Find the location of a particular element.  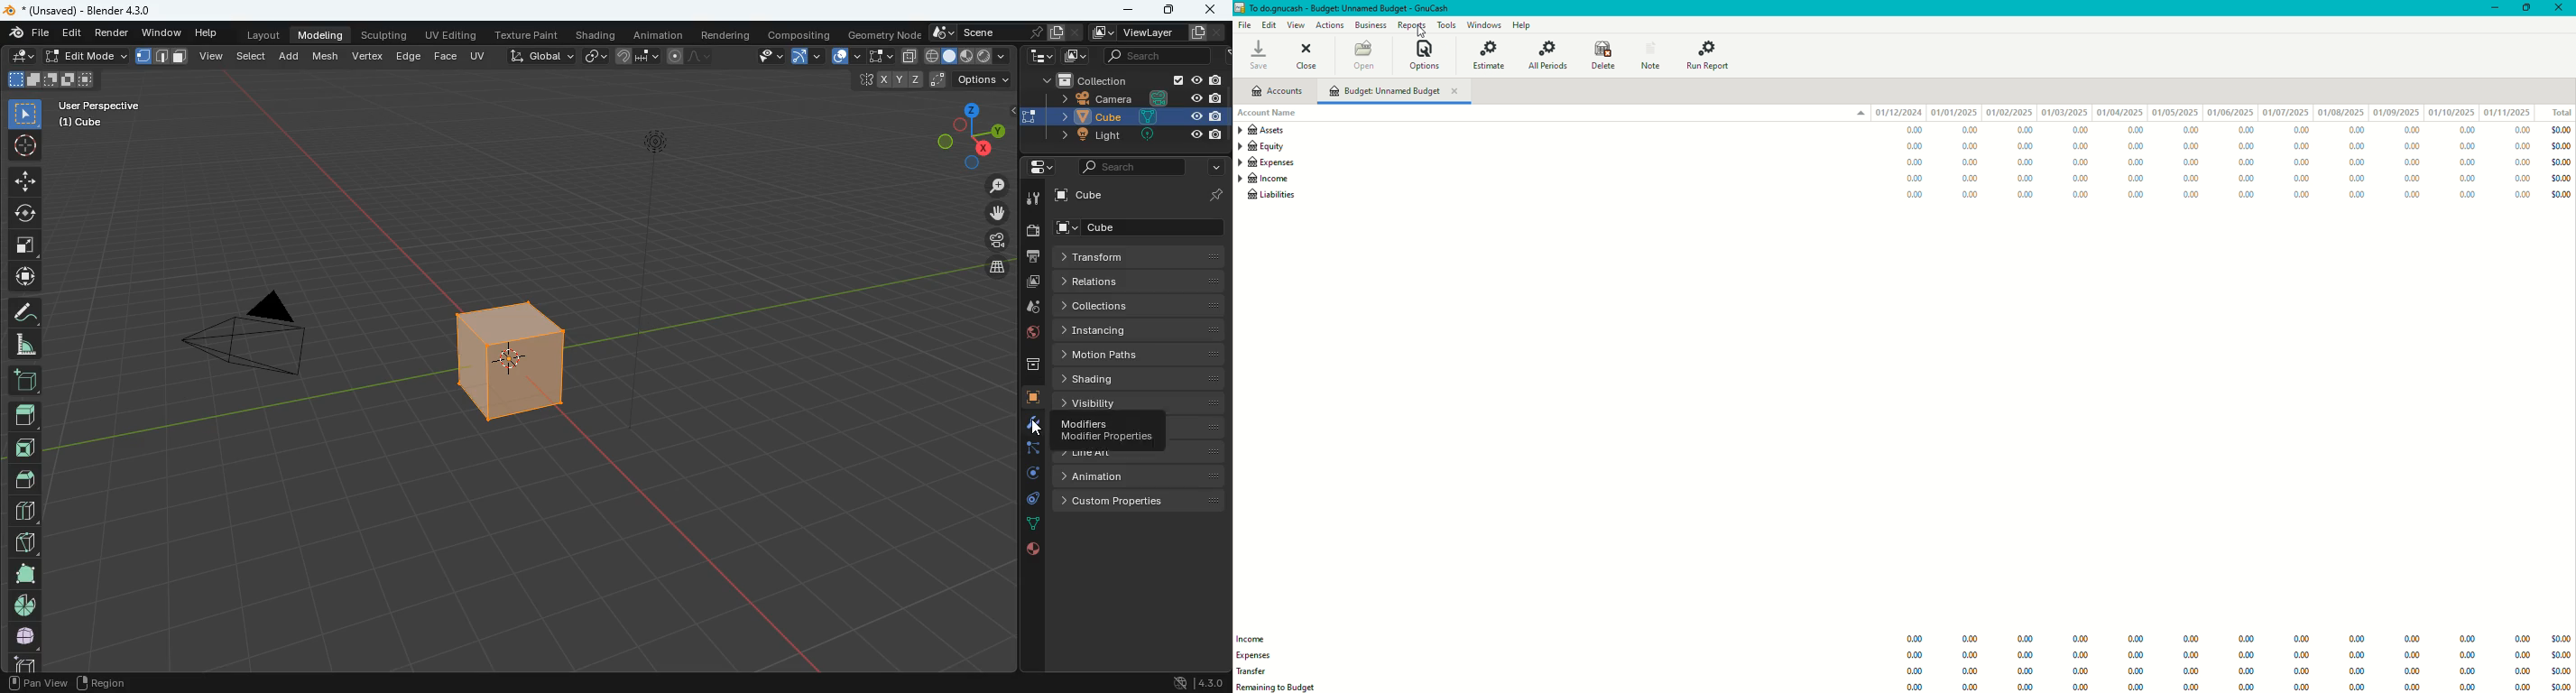

compositing is located at coordinates (798, 35).